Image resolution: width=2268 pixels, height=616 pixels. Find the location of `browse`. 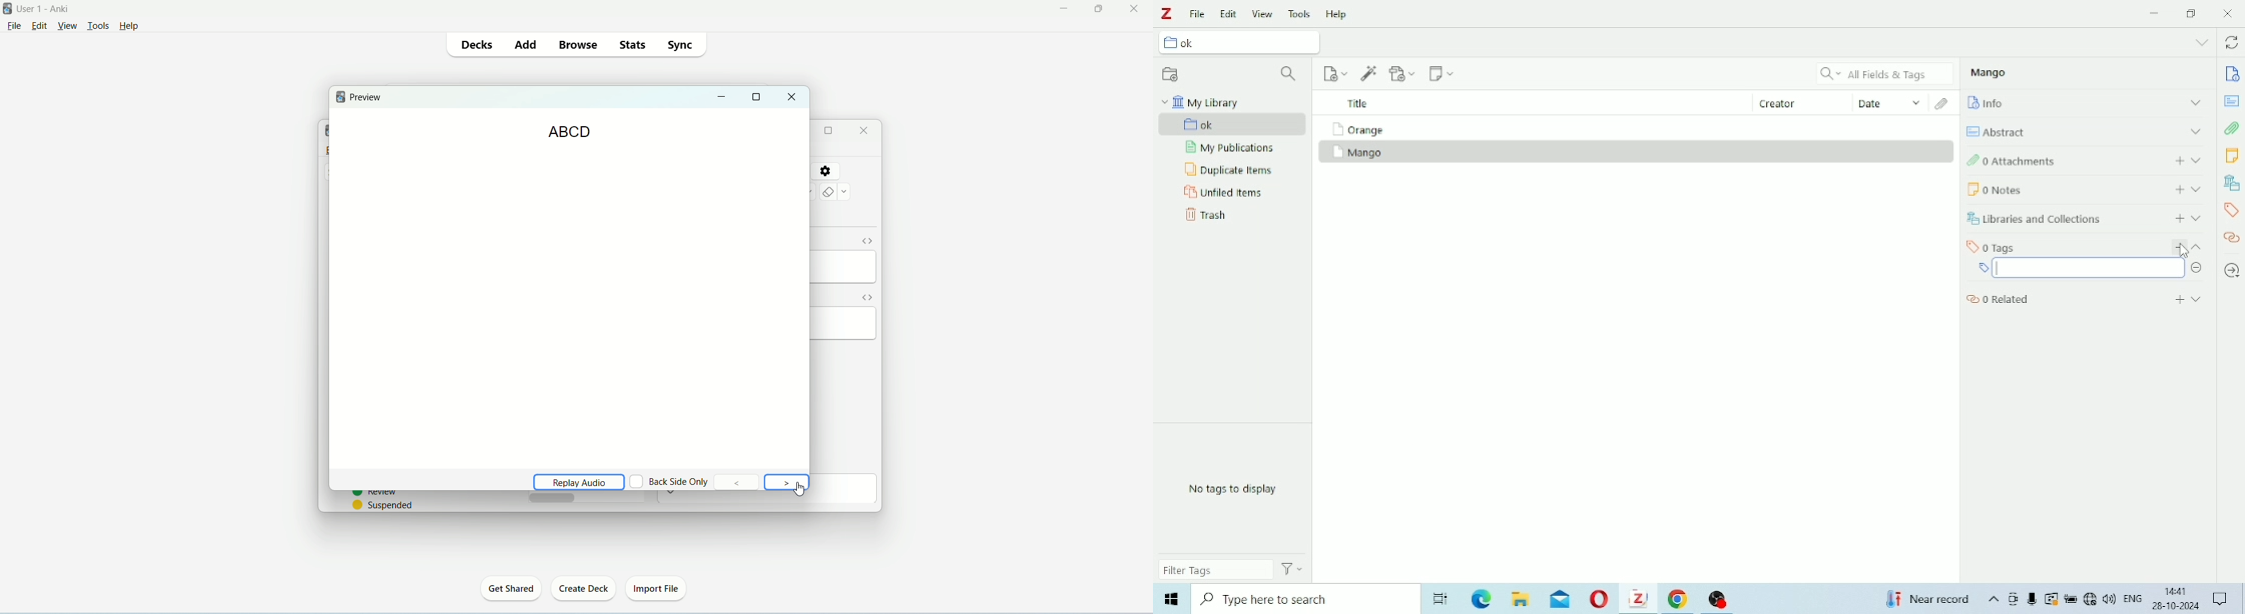

browse is located at coordinates (579, 44).